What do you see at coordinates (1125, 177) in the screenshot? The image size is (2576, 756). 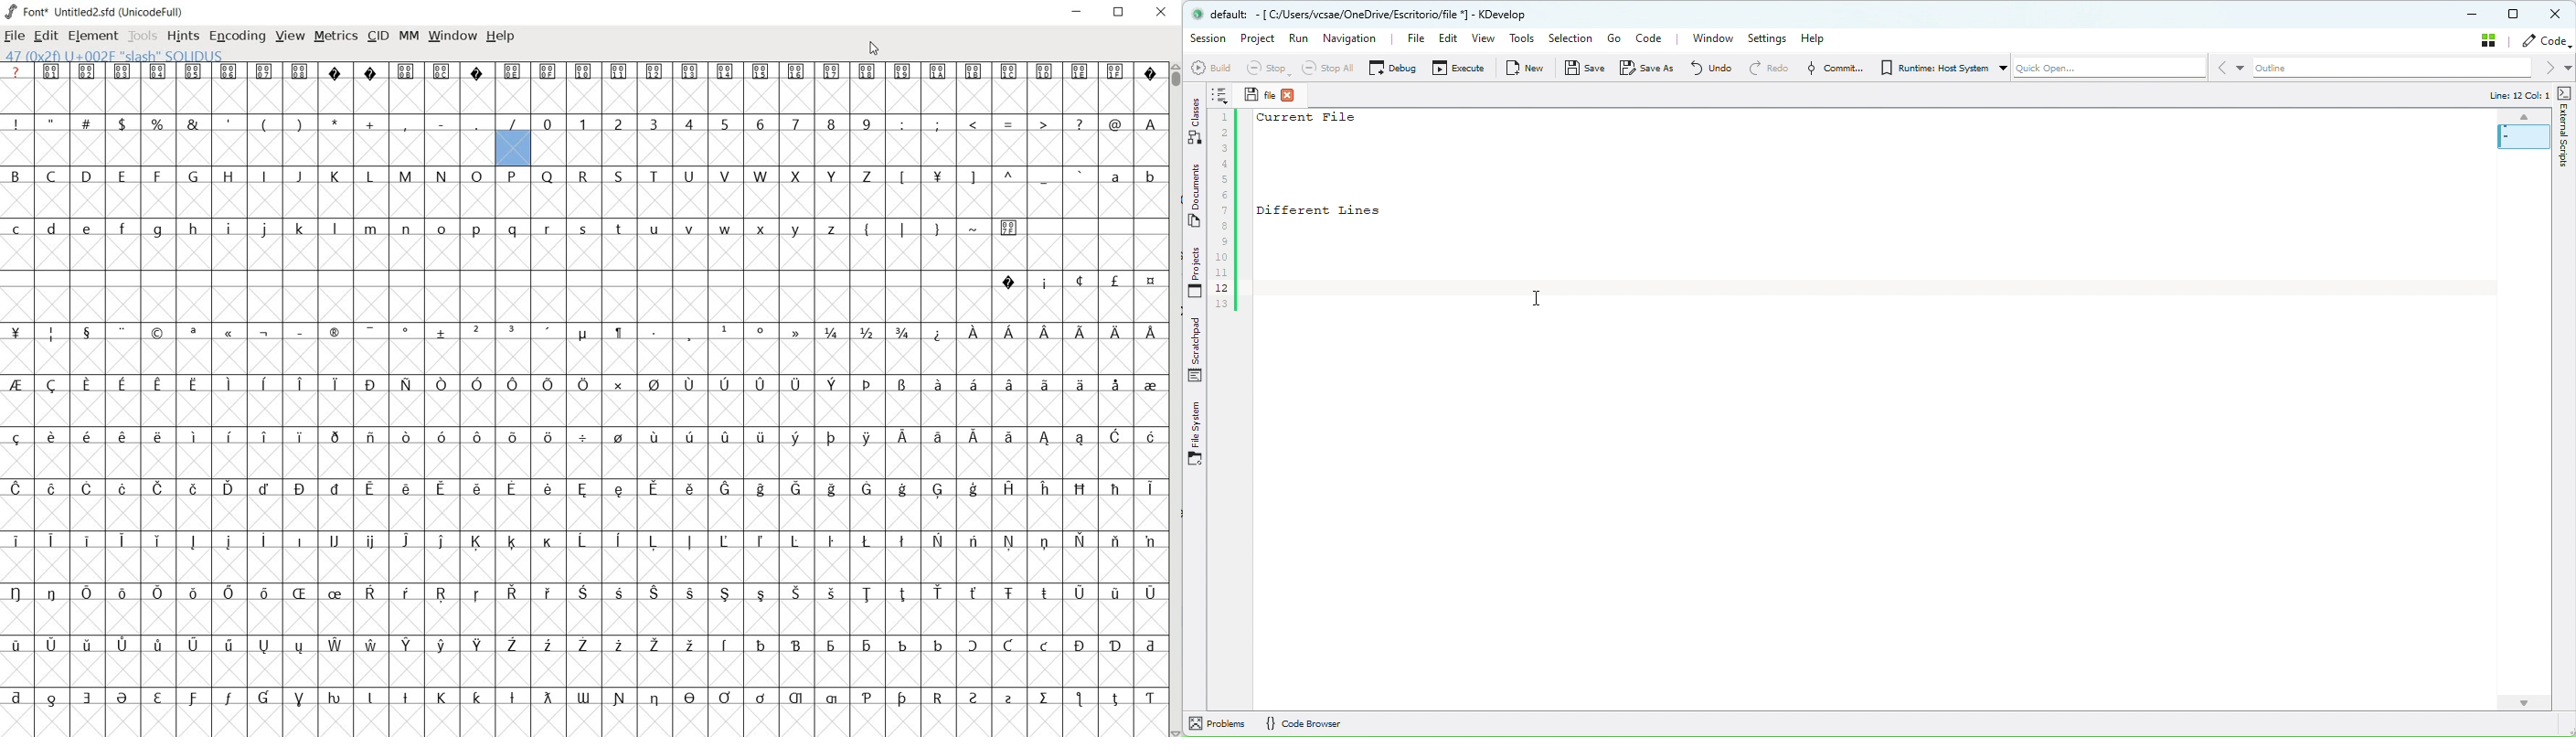 I see `small letters a - b` at bounding box center [1125, 177].